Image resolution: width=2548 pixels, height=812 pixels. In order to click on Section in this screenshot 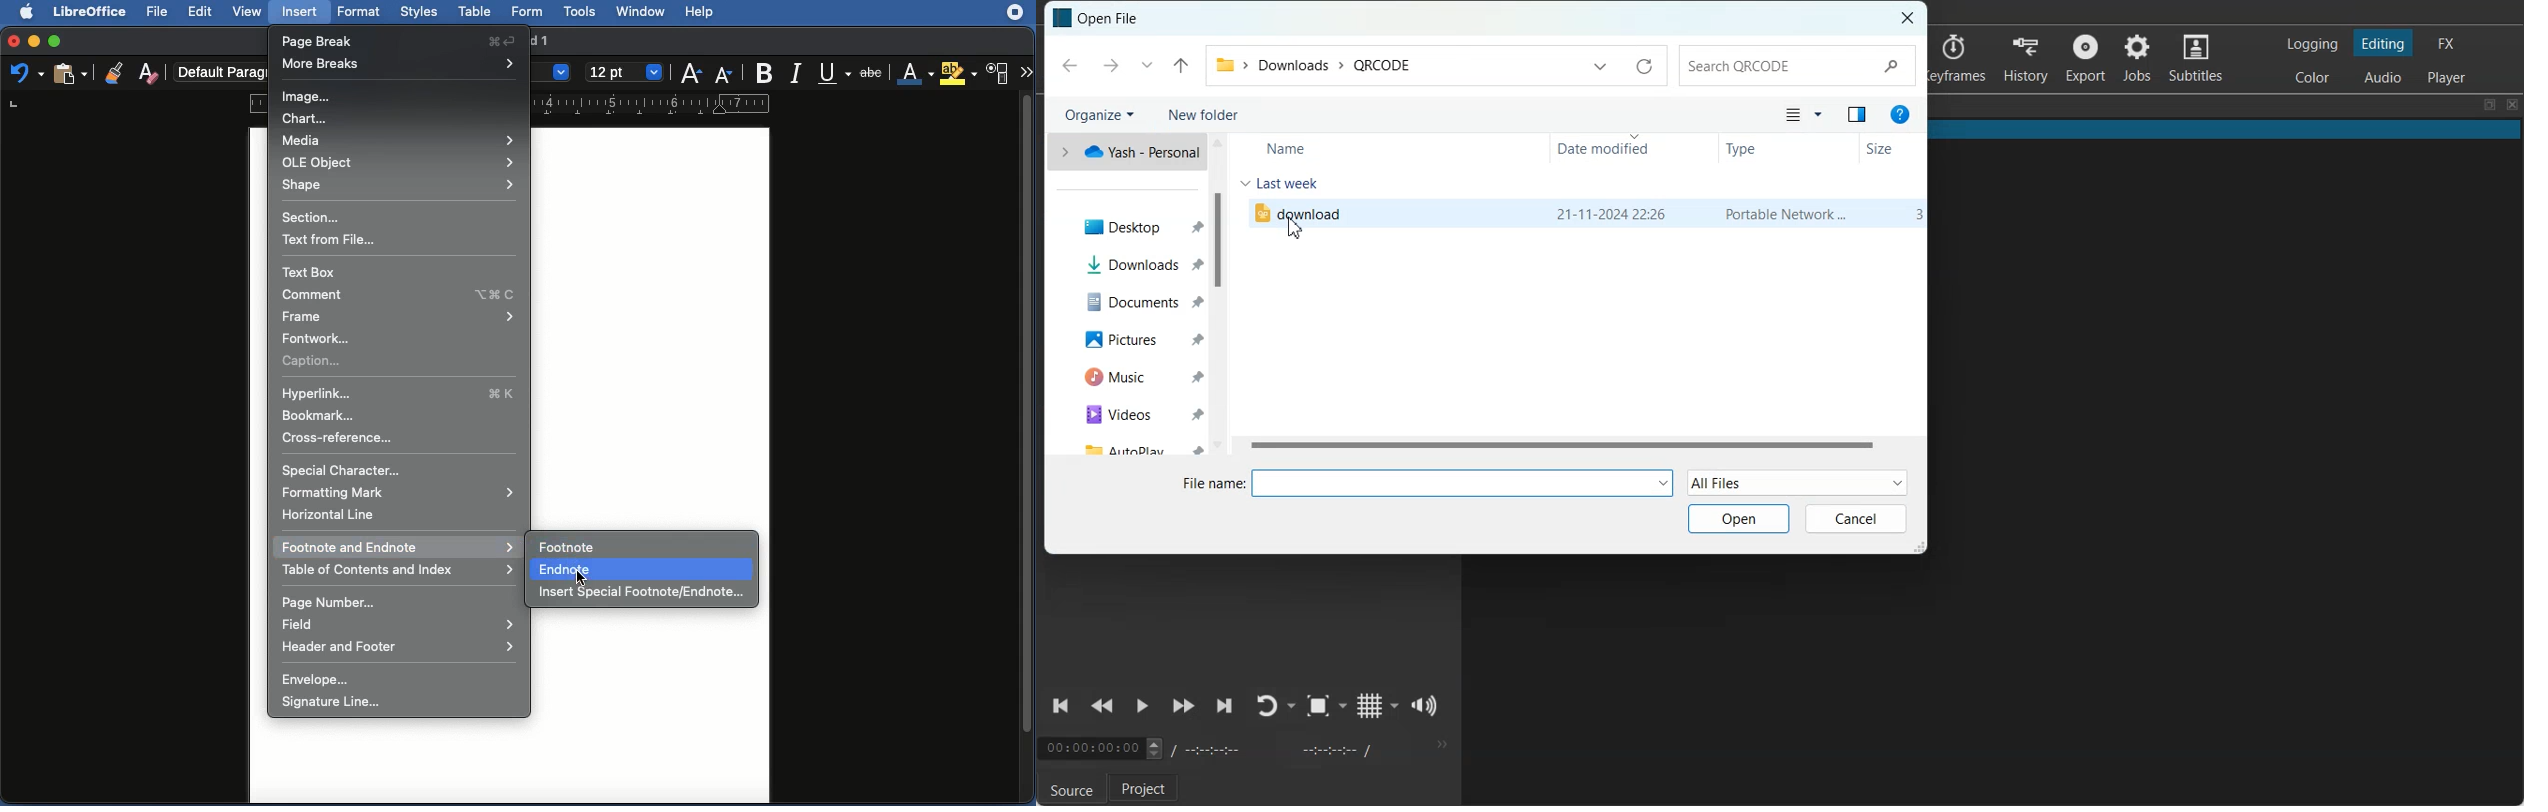, I will do `click(319, 218)`.